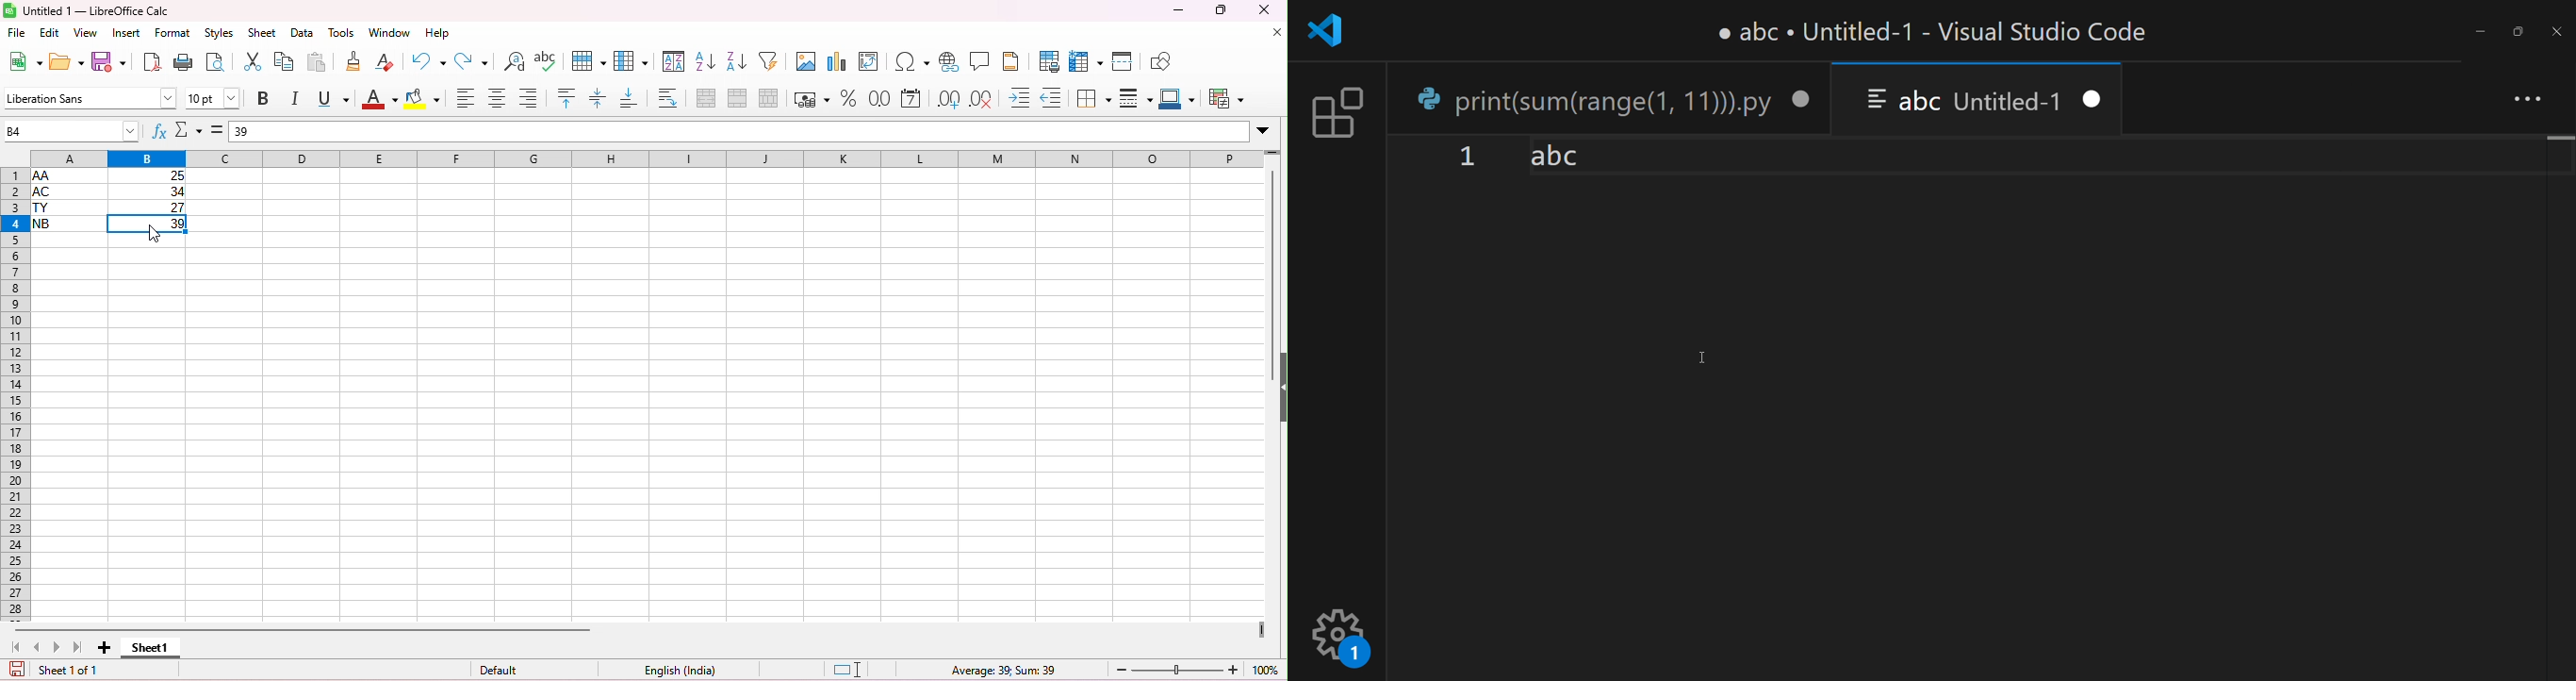 The image size is (2576, 700). What do you see at coordinates (69, 60) in the screenshot?
I see `open` at bounding box center [69, 60].